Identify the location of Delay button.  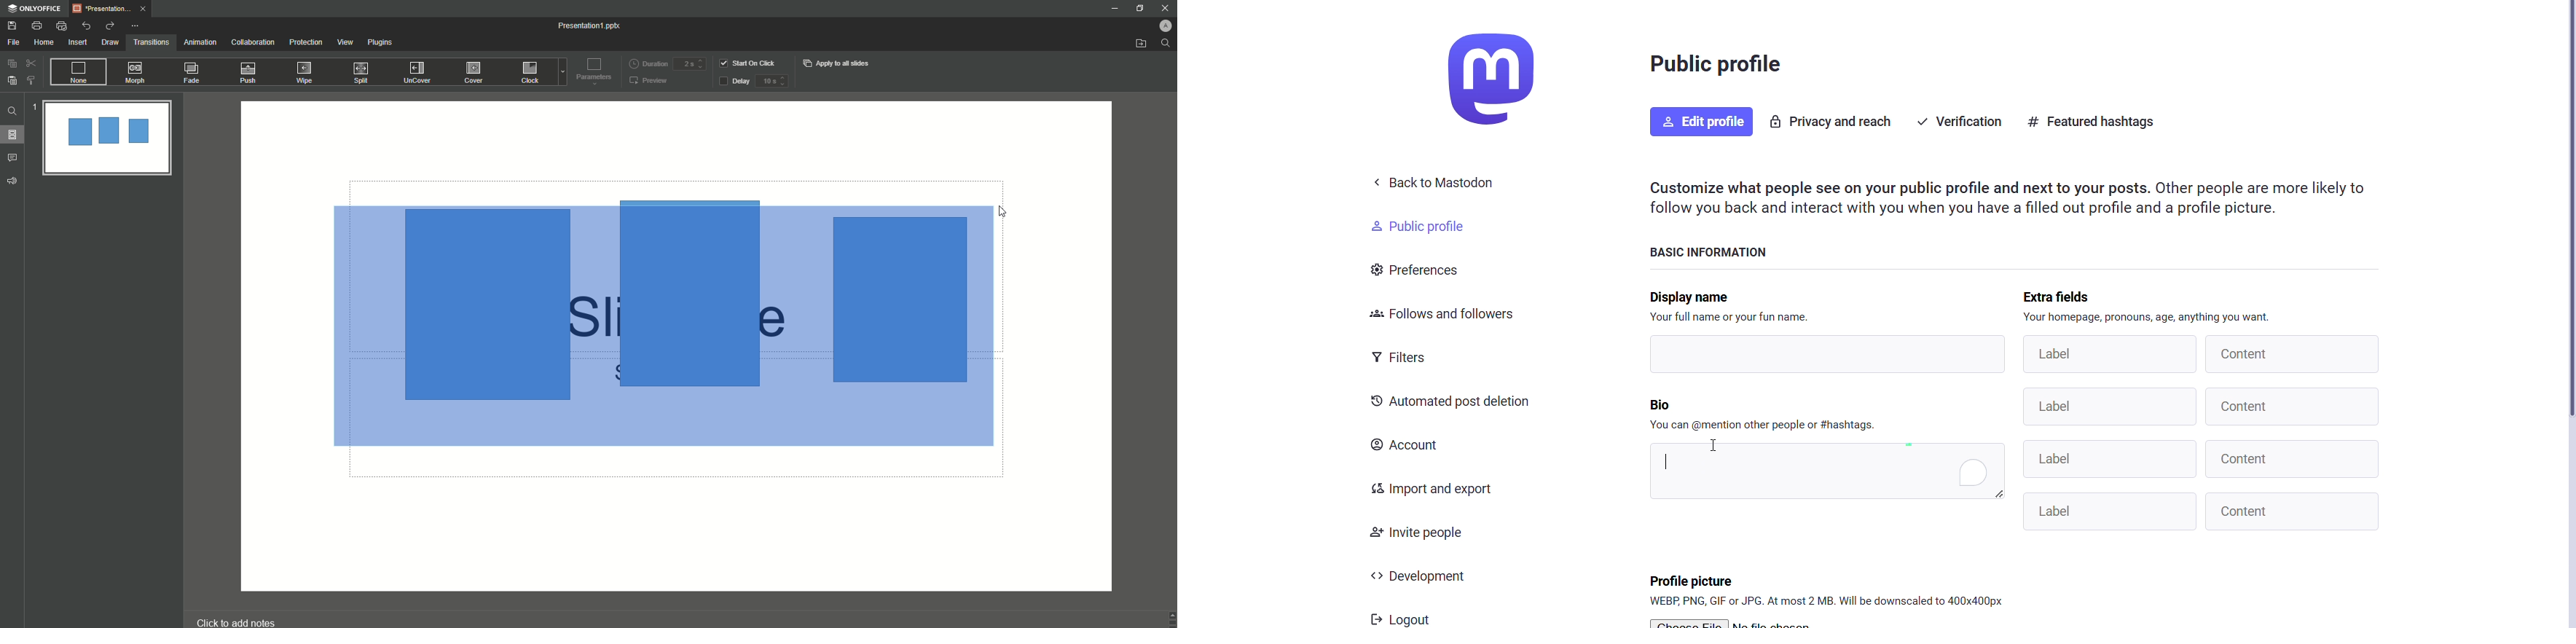
(734, 82).